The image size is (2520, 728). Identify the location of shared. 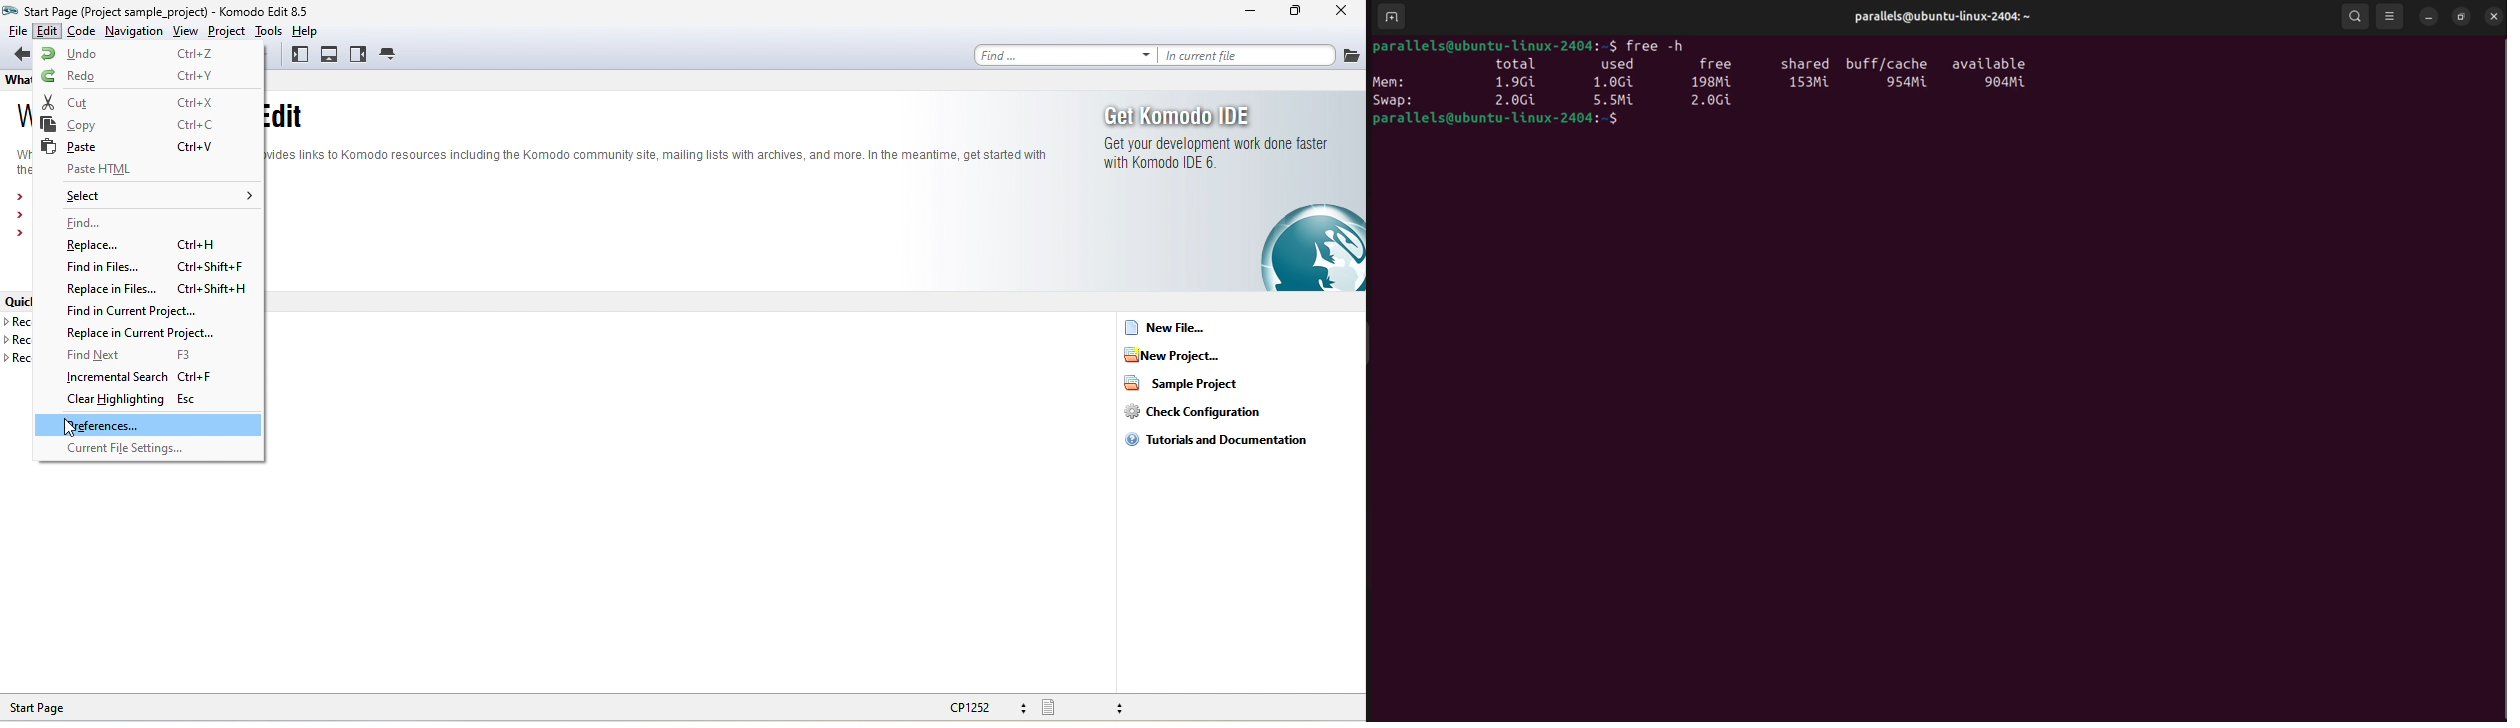
(1806, 65).